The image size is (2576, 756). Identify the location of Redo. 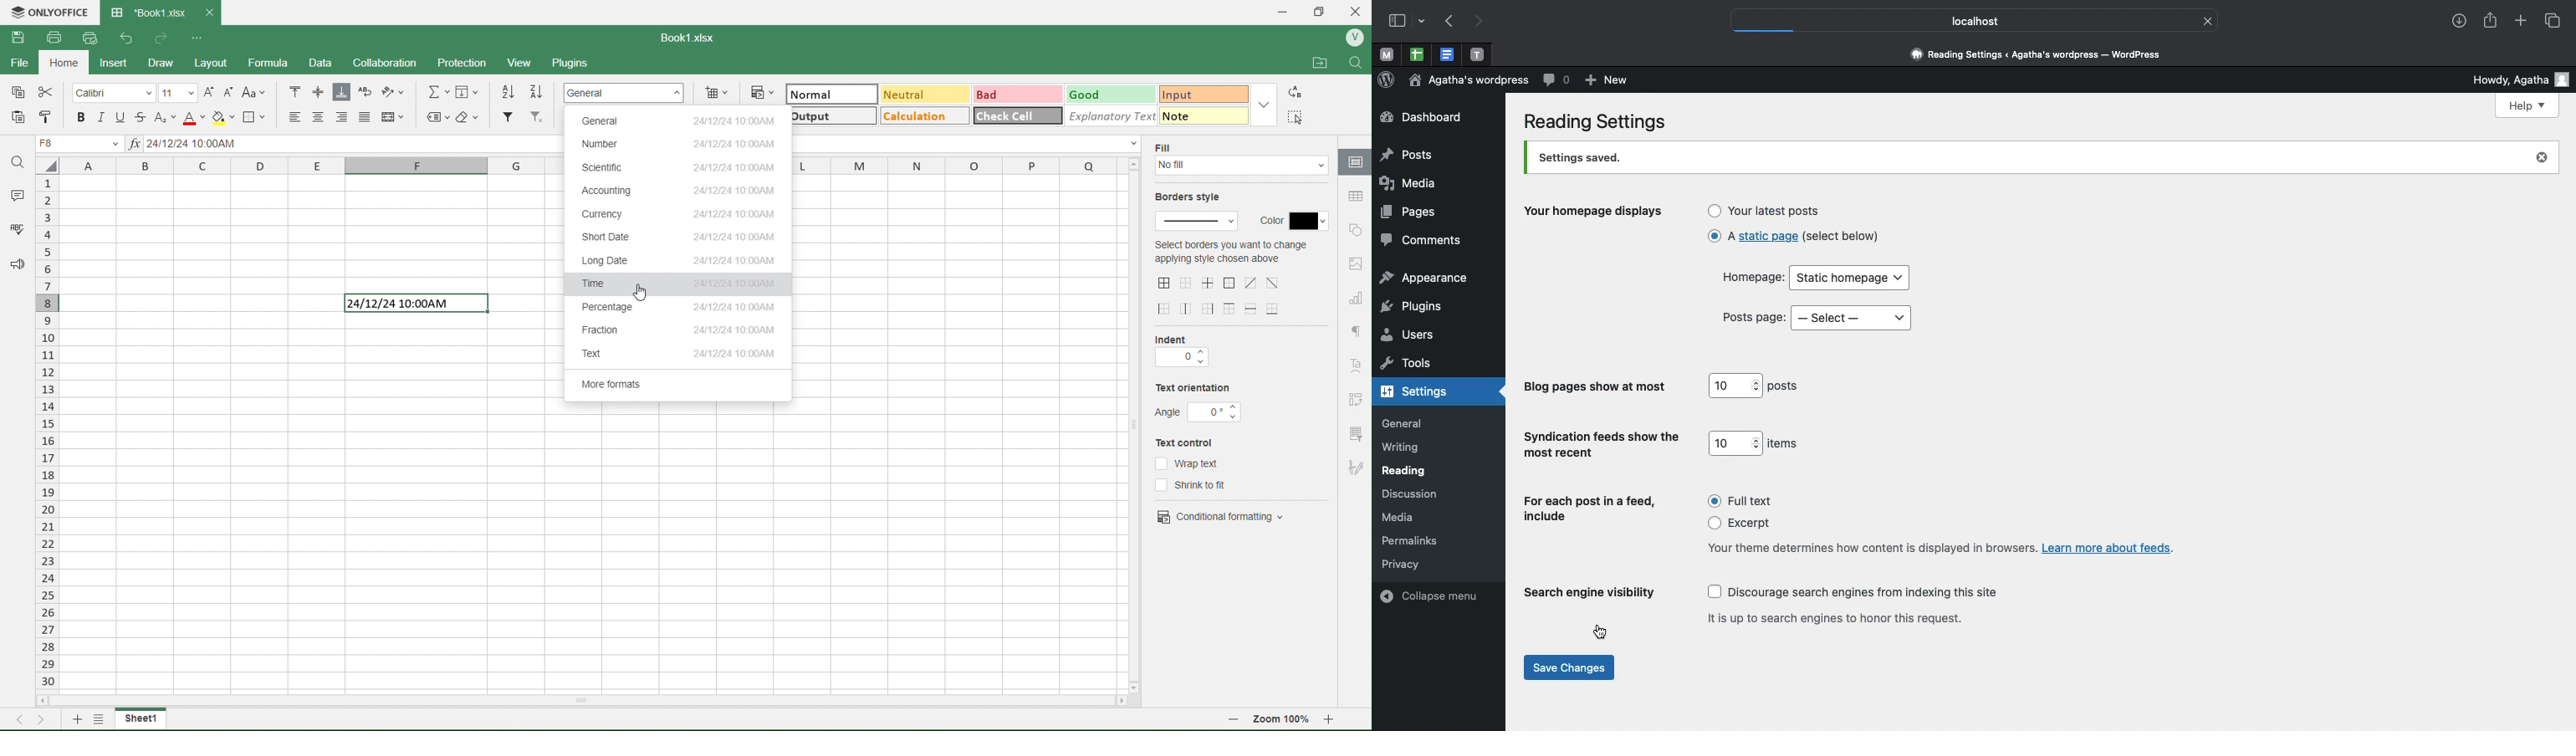
(162, 37).